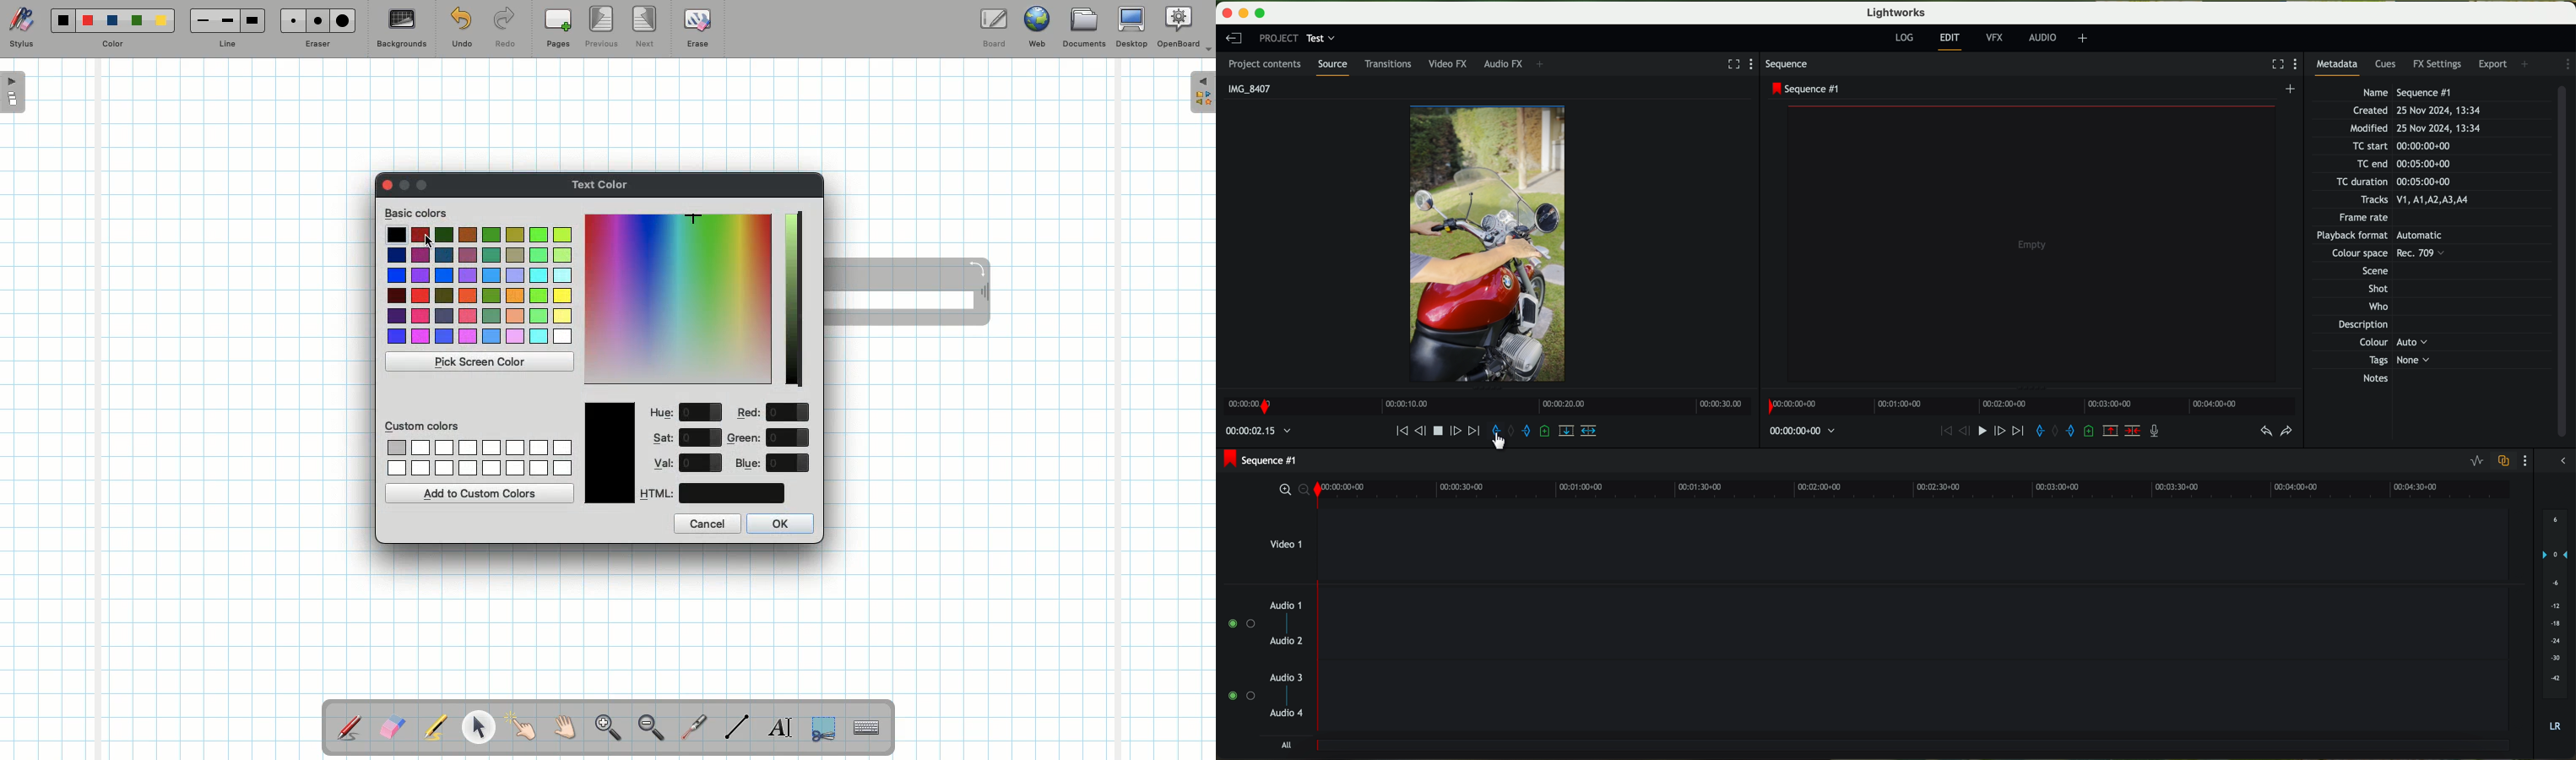 The width and height of the screenshot is (2576, 784). What do you see at coordinates (1036, 30) in the screenshot?
I see `Web` at bounding box center [1036, 30].